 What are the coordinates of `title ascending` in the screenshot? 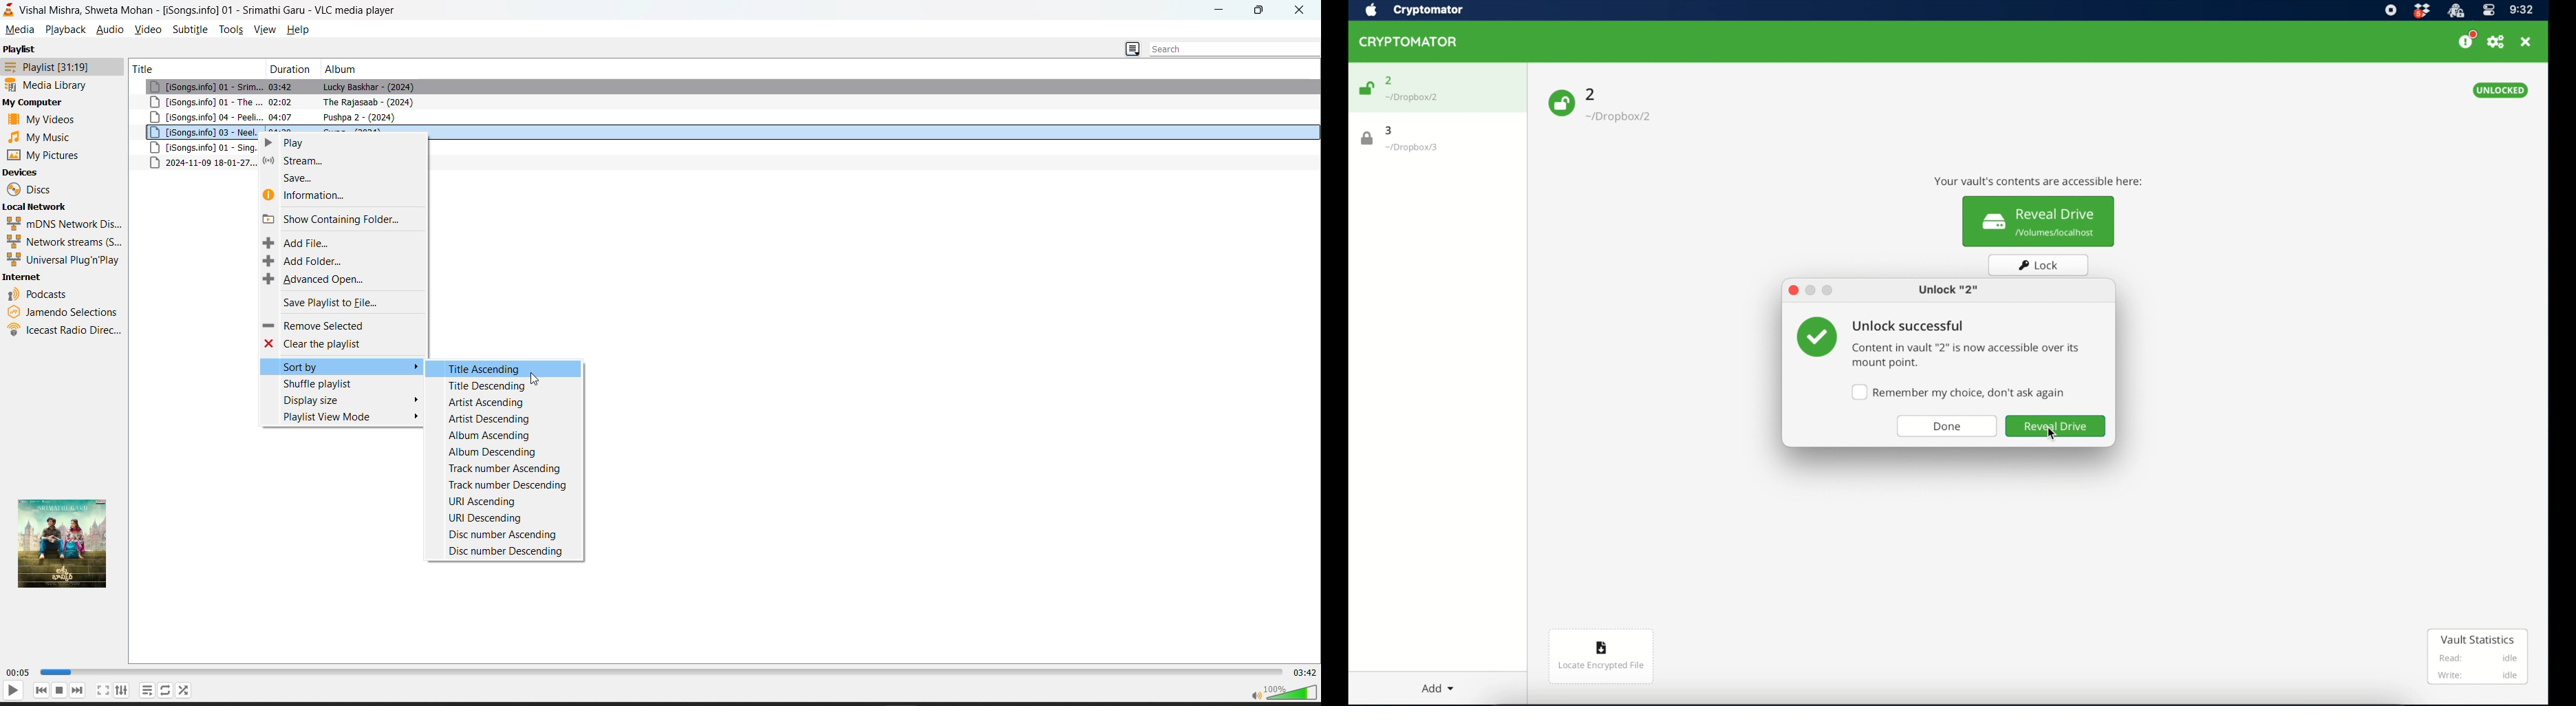 It's located at (504, 368).